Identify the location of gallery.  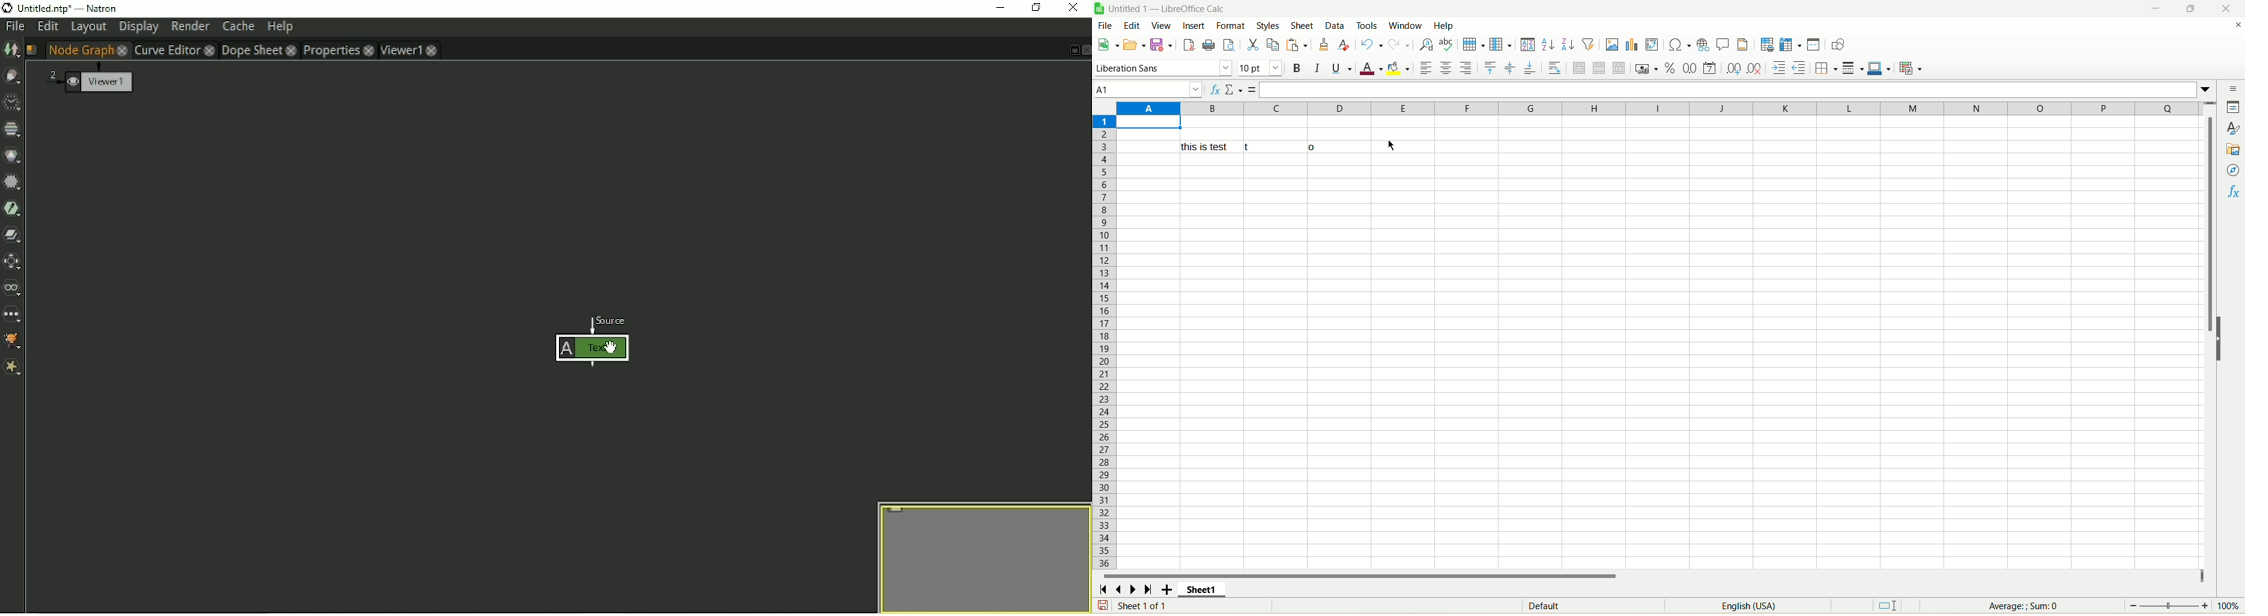
(2232, 150).